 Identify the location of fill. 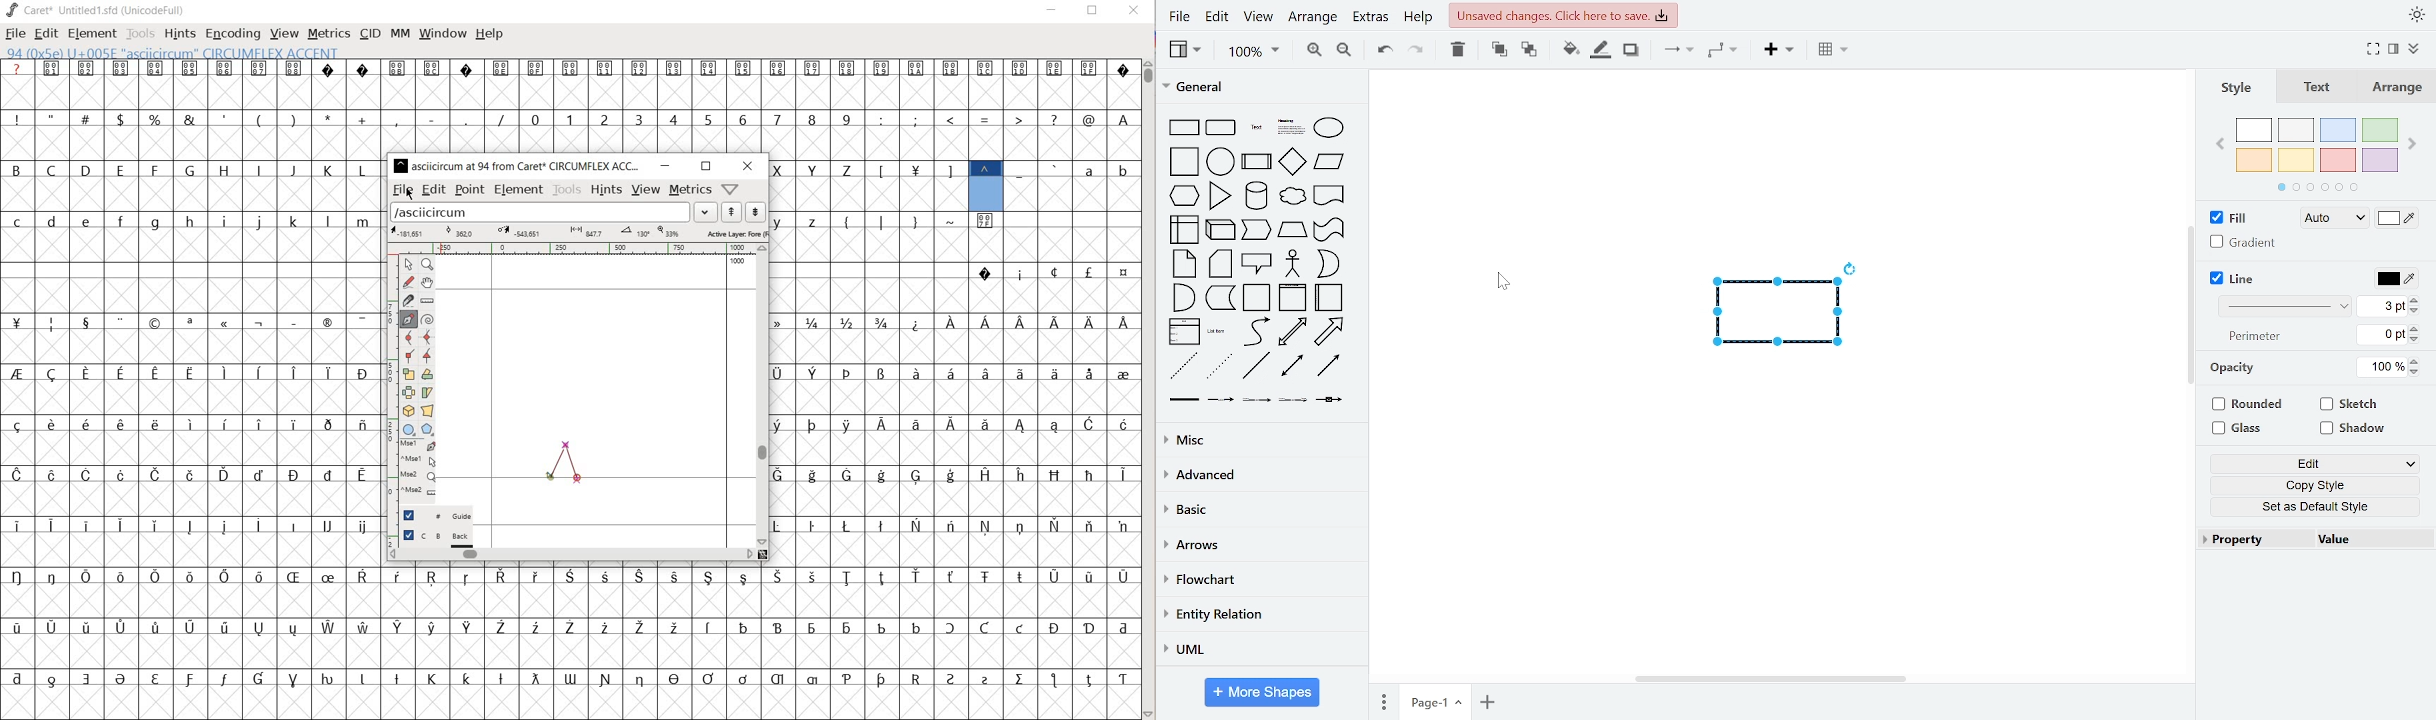
(2230, 218).